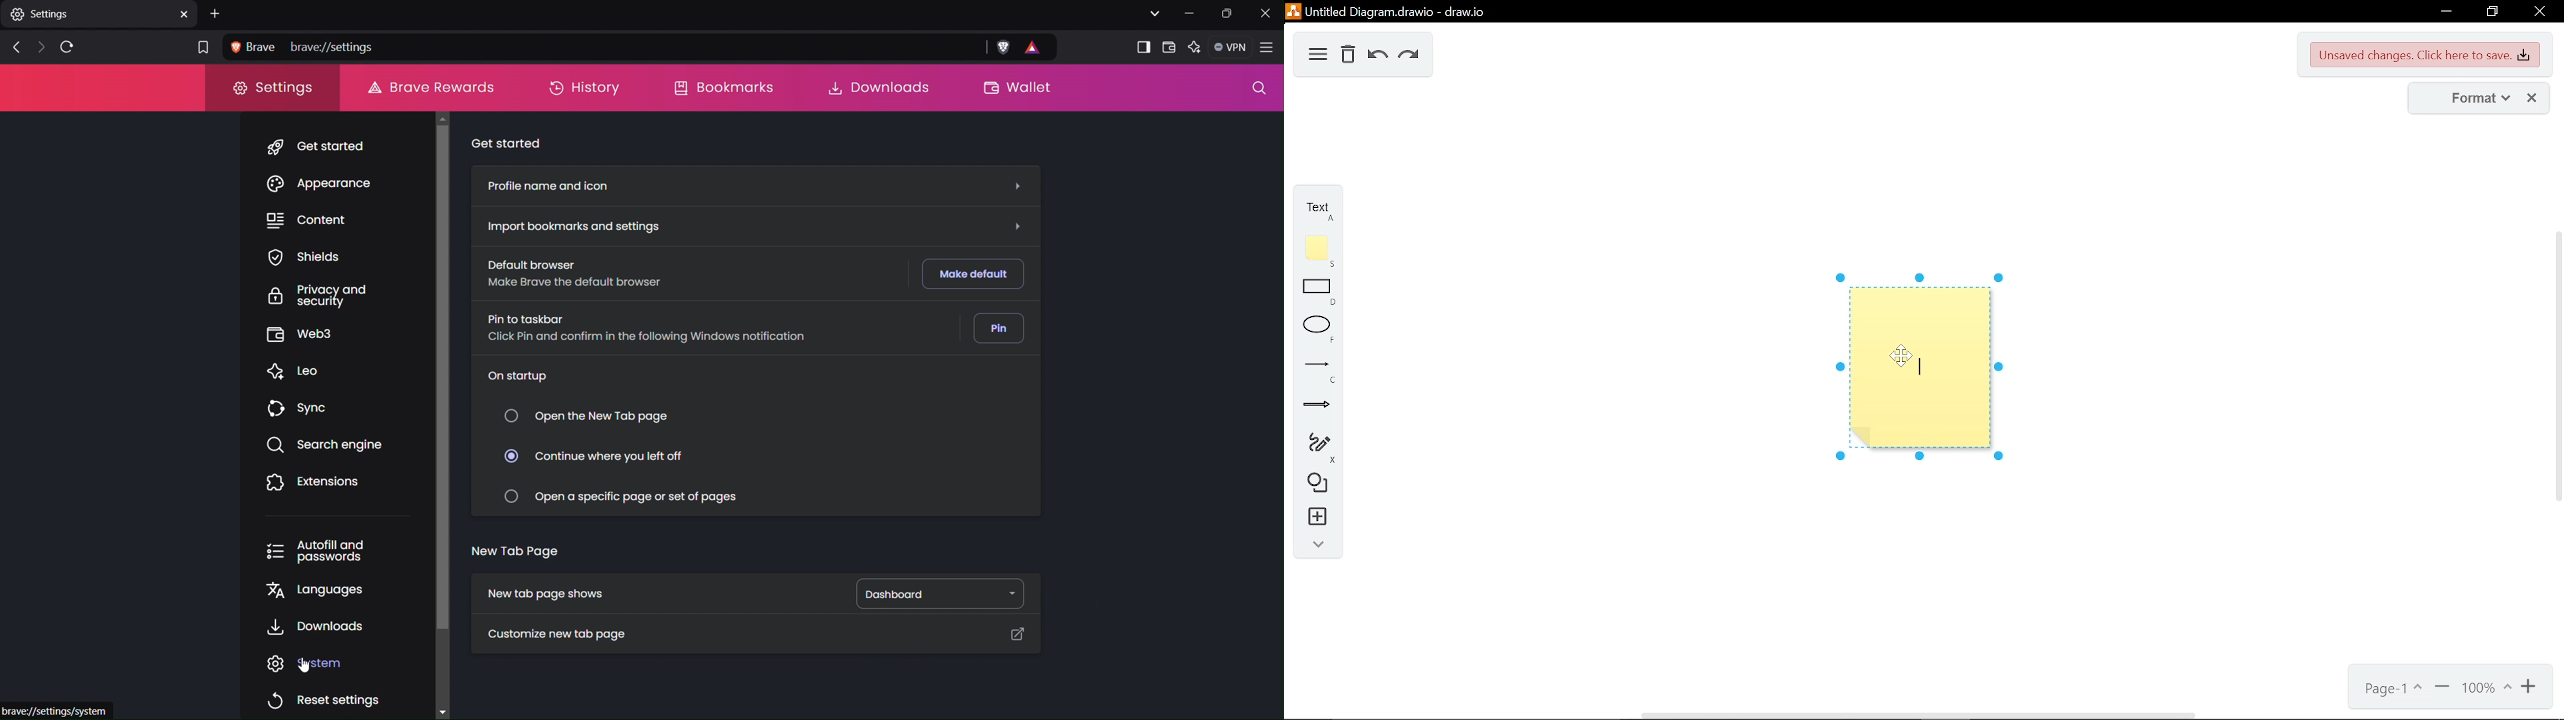 Image resolution: width=2576 pixels, height=728 pixels. What do you see at coordinates (1392, 11) in the screenshot?
I see `current window: Untitled Diagram.drawio - draw.io` at bounding box center [1392, 11].